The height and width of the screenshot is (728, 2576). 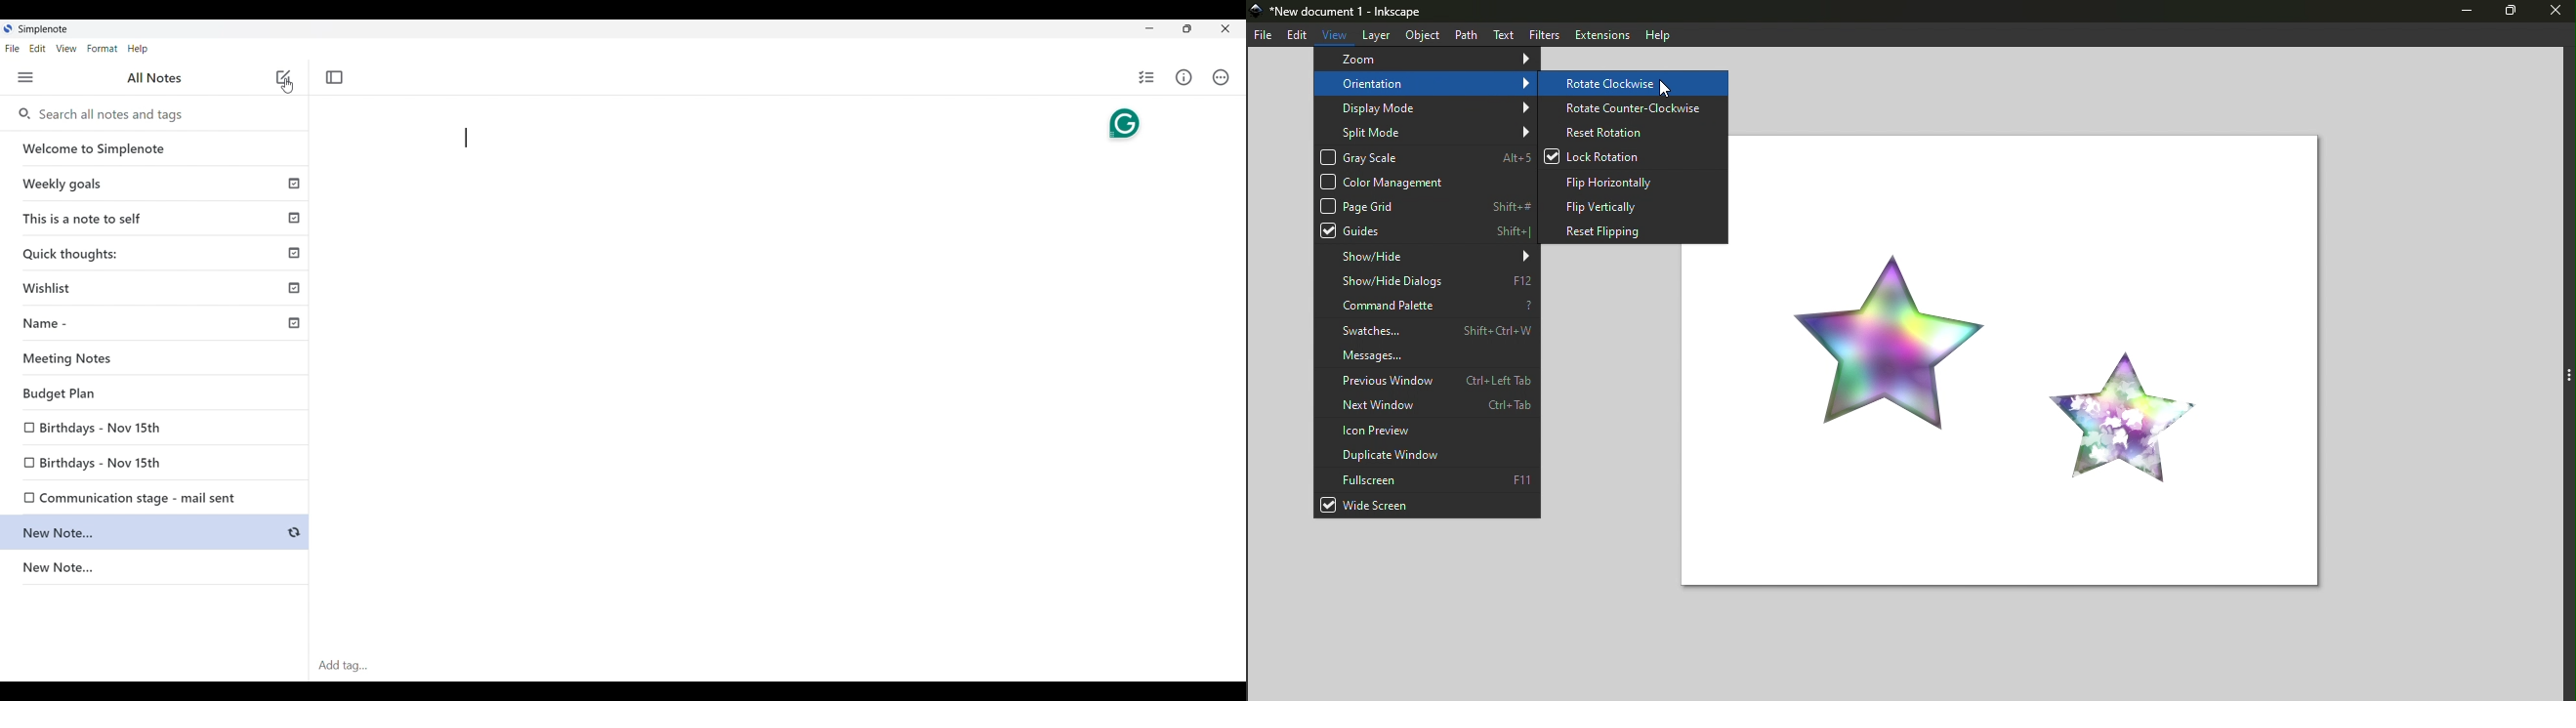 I want to click on All notes, so click(x=155, y=77).